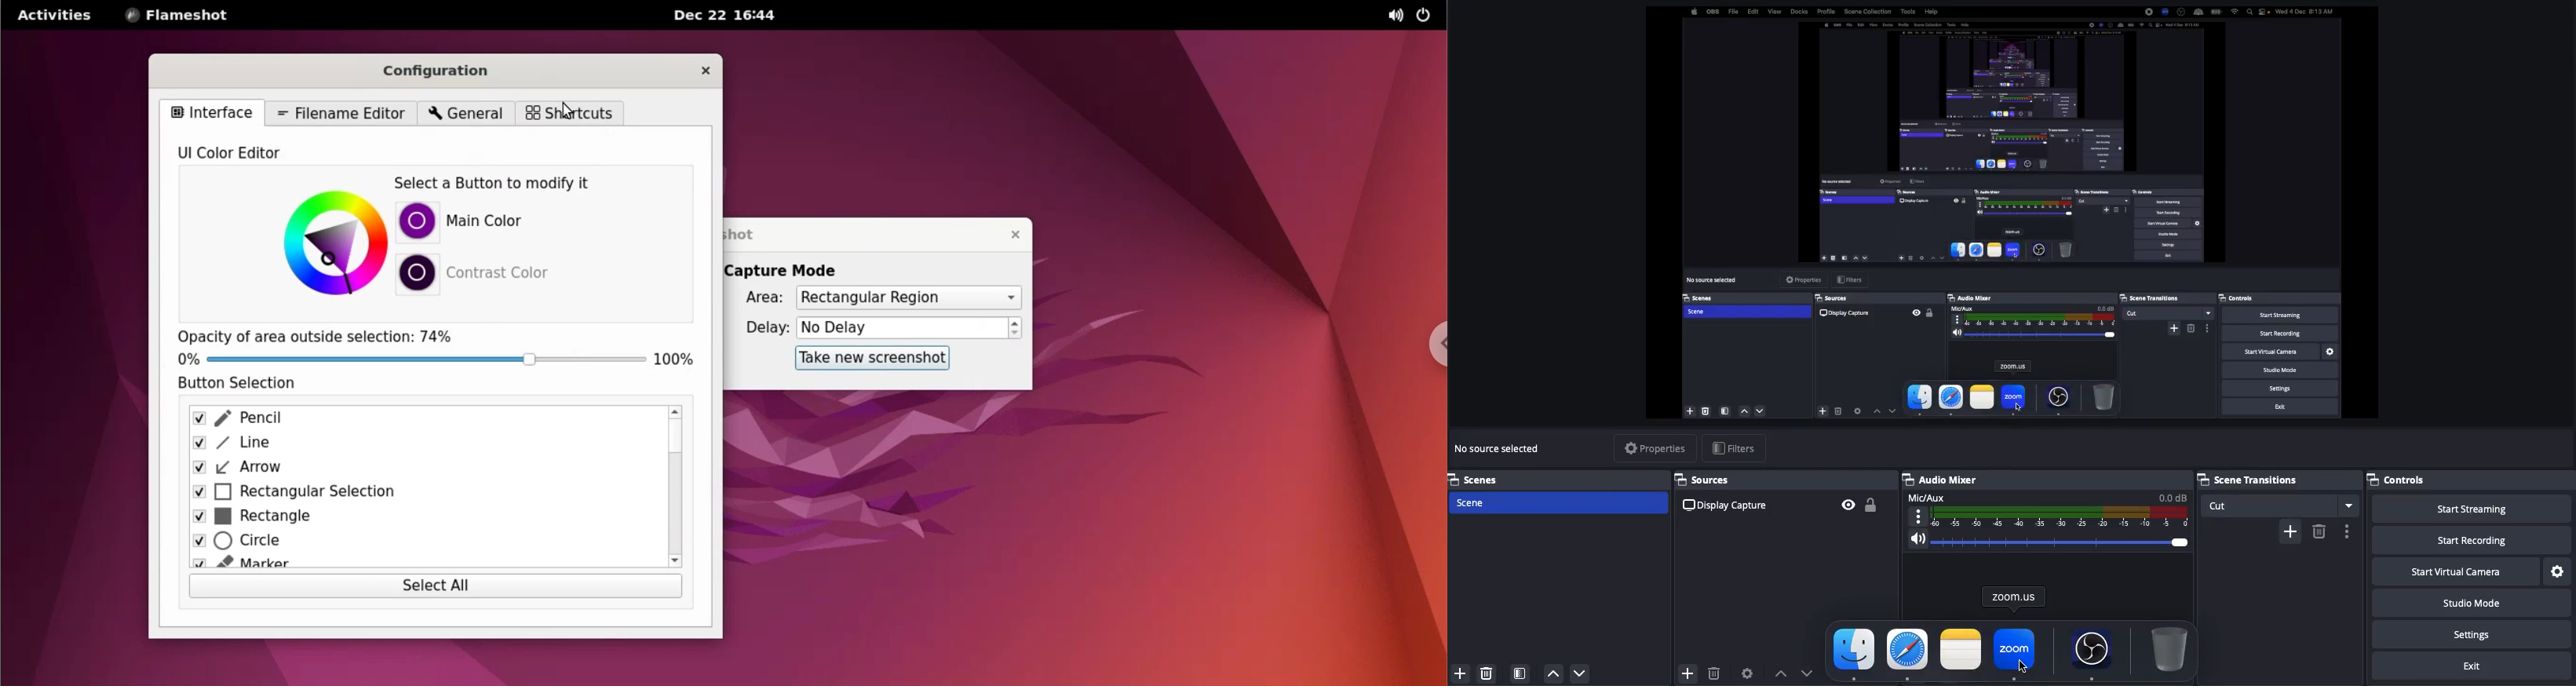  I want to click on Unlock, so click(1874, 502).